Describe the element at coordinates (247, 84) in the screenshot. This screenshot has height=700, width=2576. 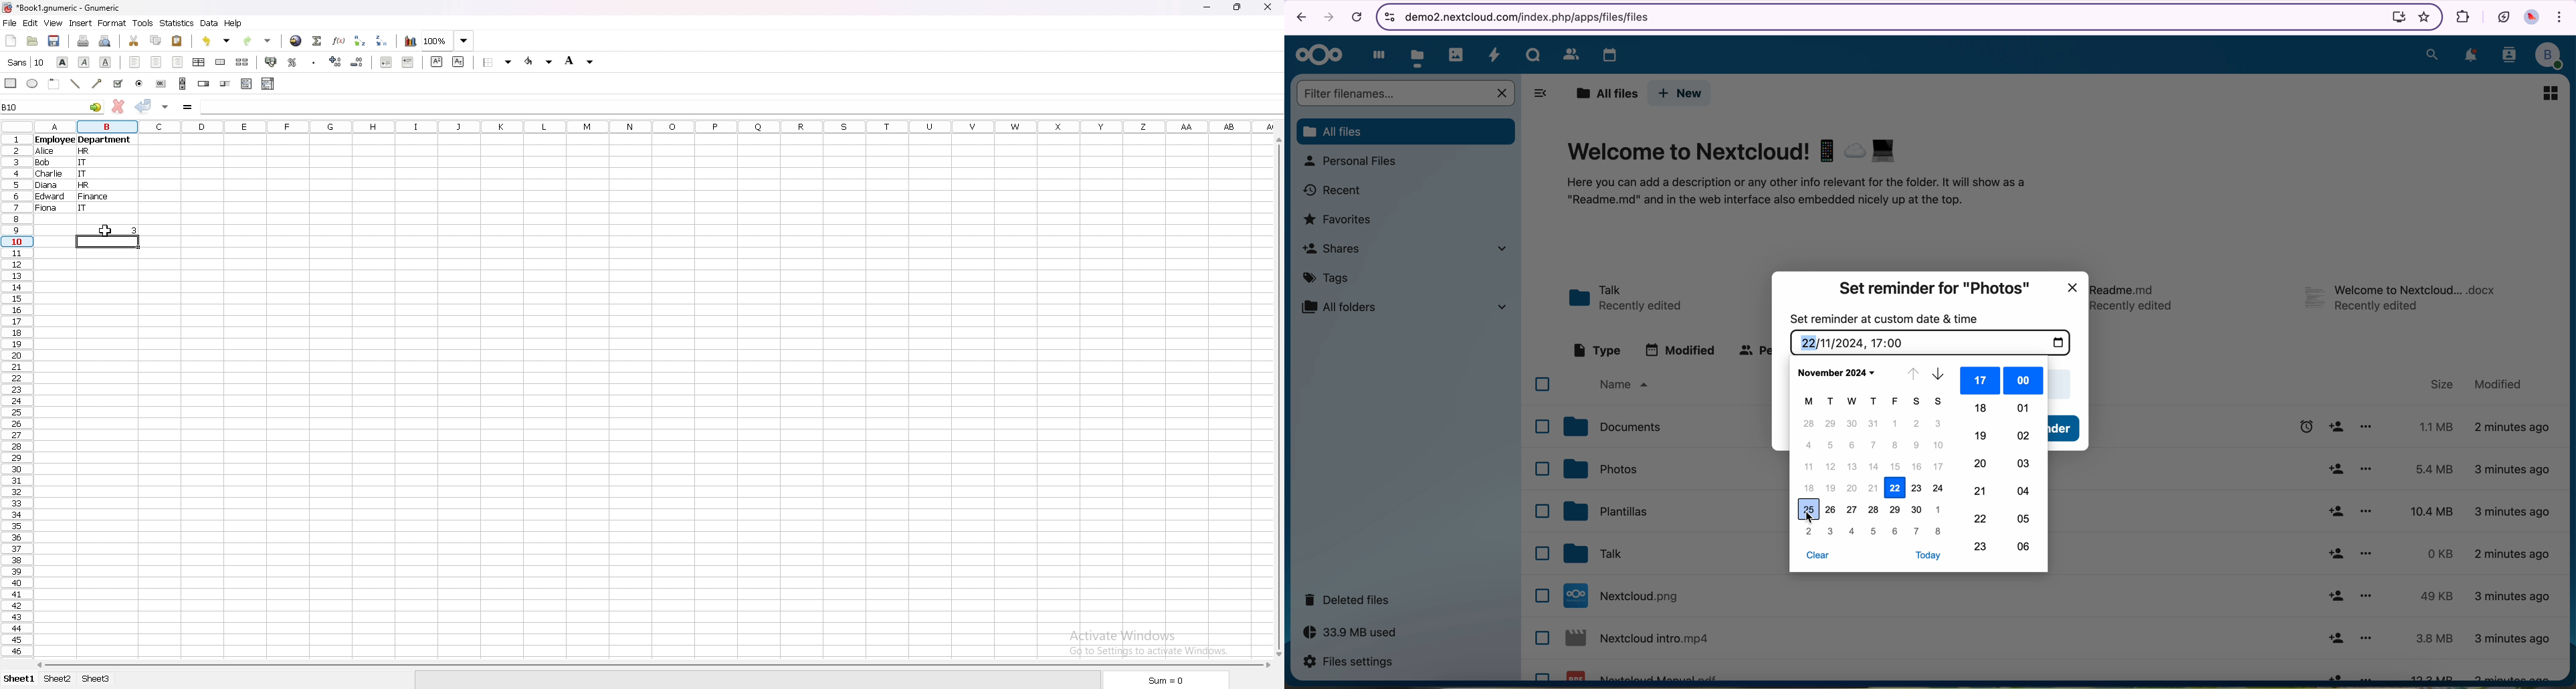
I see `list` at that location.